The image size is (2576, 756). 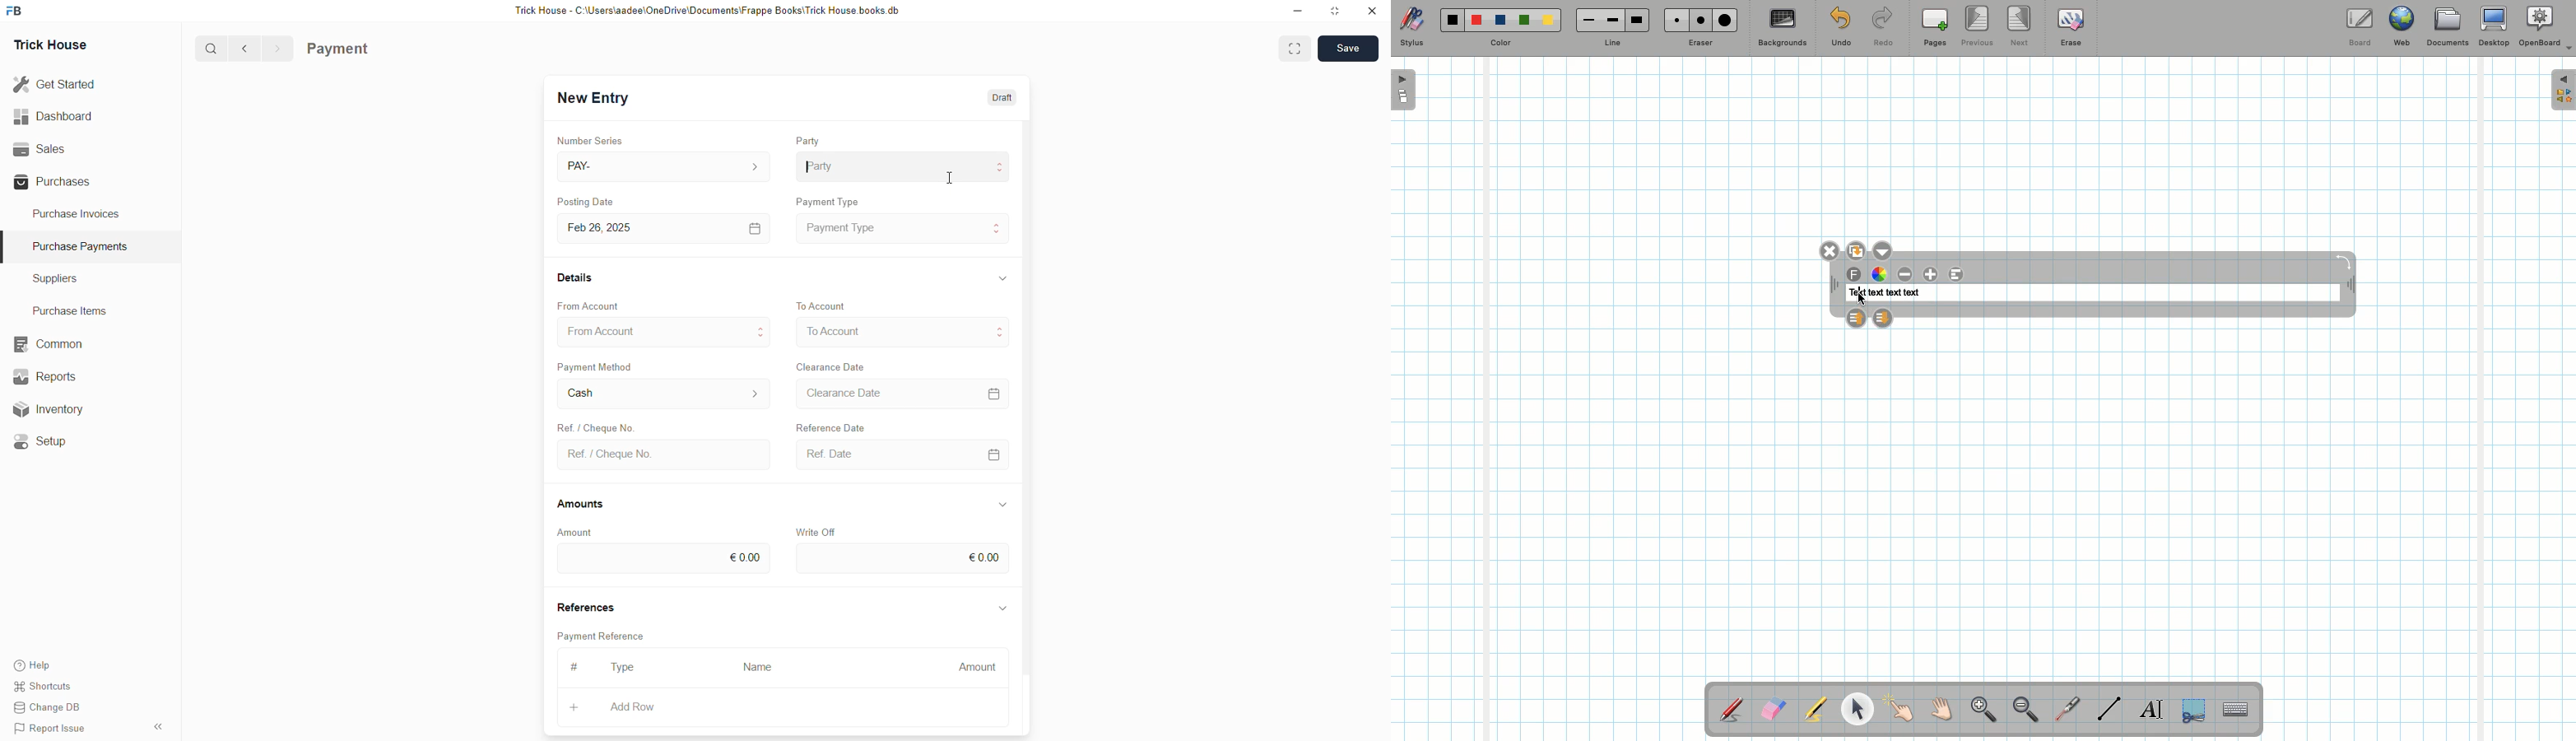 What do you see at coordinates (590, 138) in the screenshot?
I see `Number Series` at bounding box center [590, 138].